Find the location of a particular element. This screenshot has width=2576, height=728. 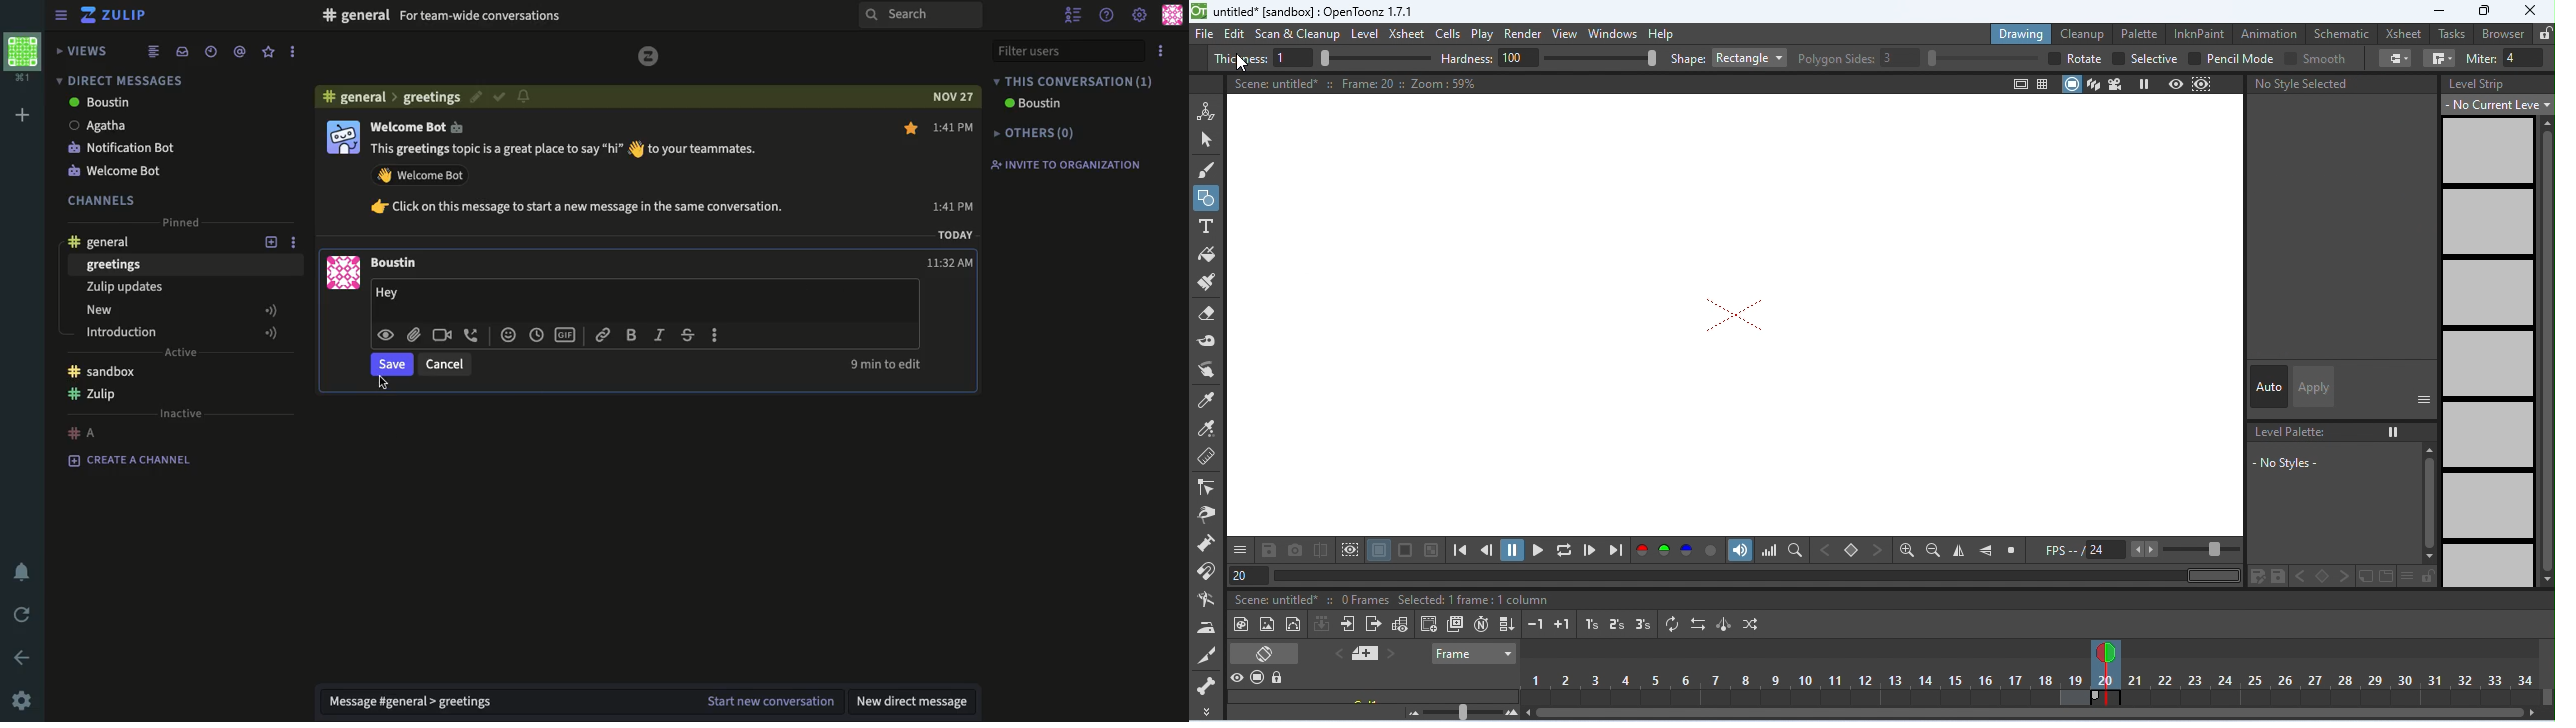

tape is located at coordinates (1205, 337).